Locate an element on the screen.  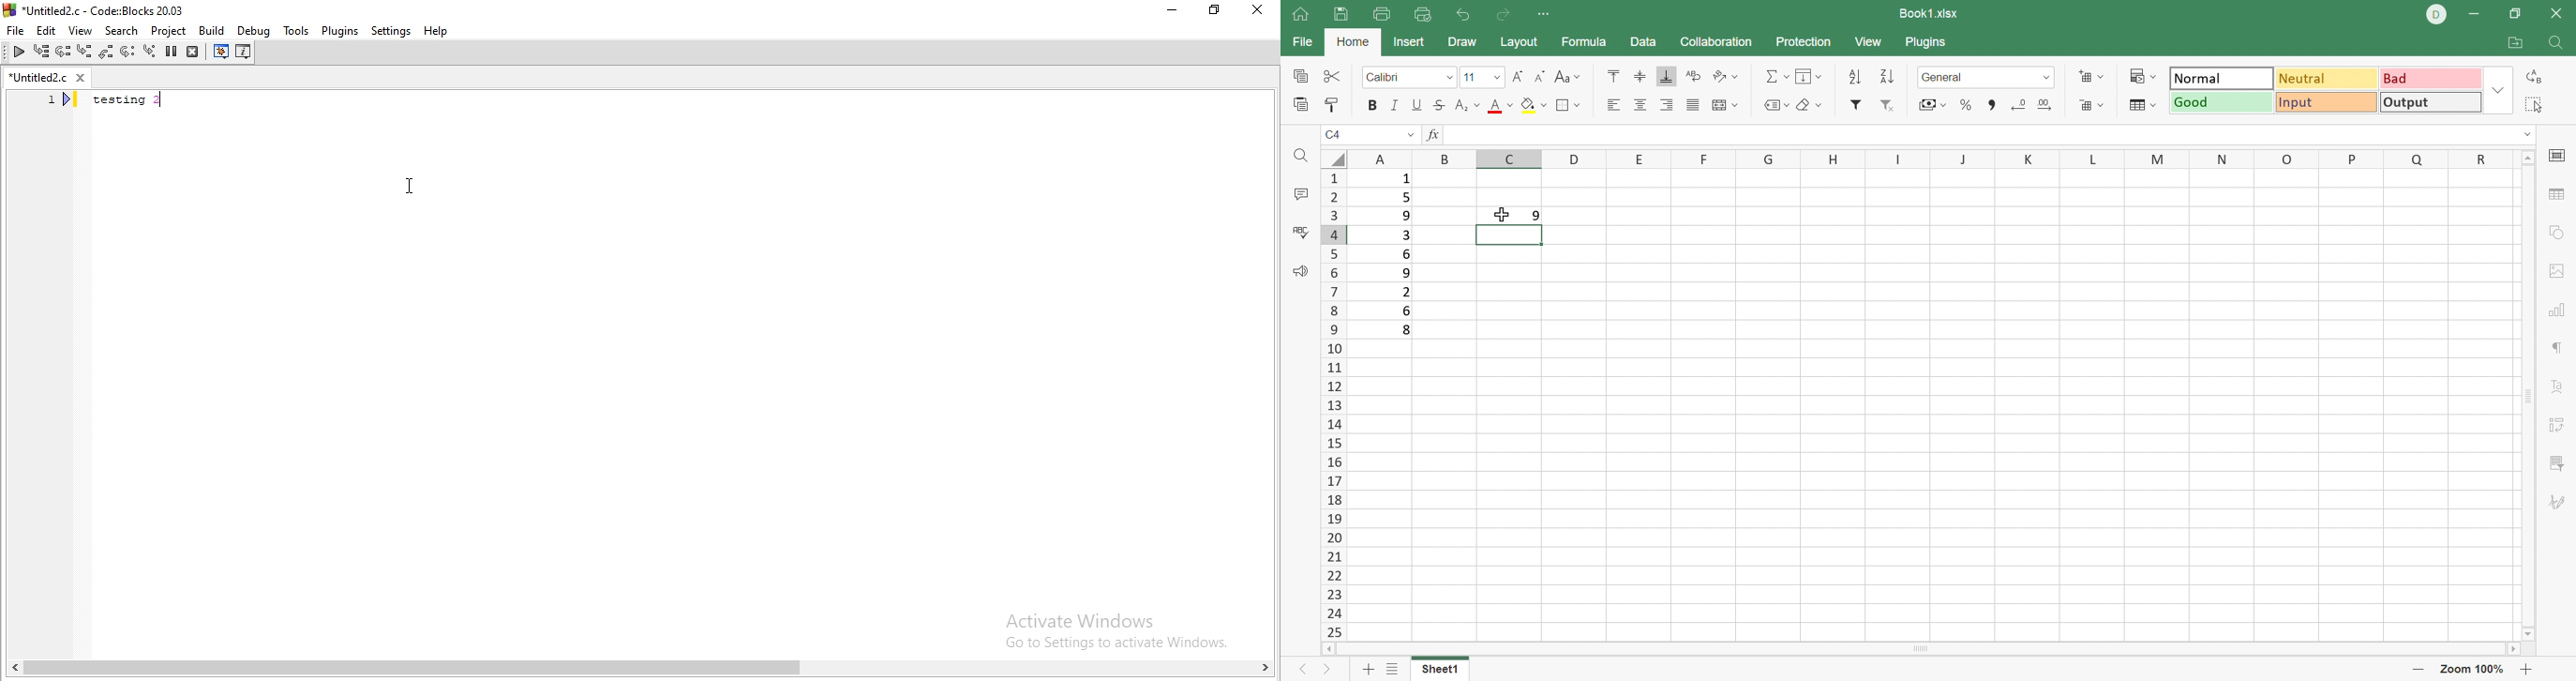
Align bottom is located at coordinates (1664, 75).